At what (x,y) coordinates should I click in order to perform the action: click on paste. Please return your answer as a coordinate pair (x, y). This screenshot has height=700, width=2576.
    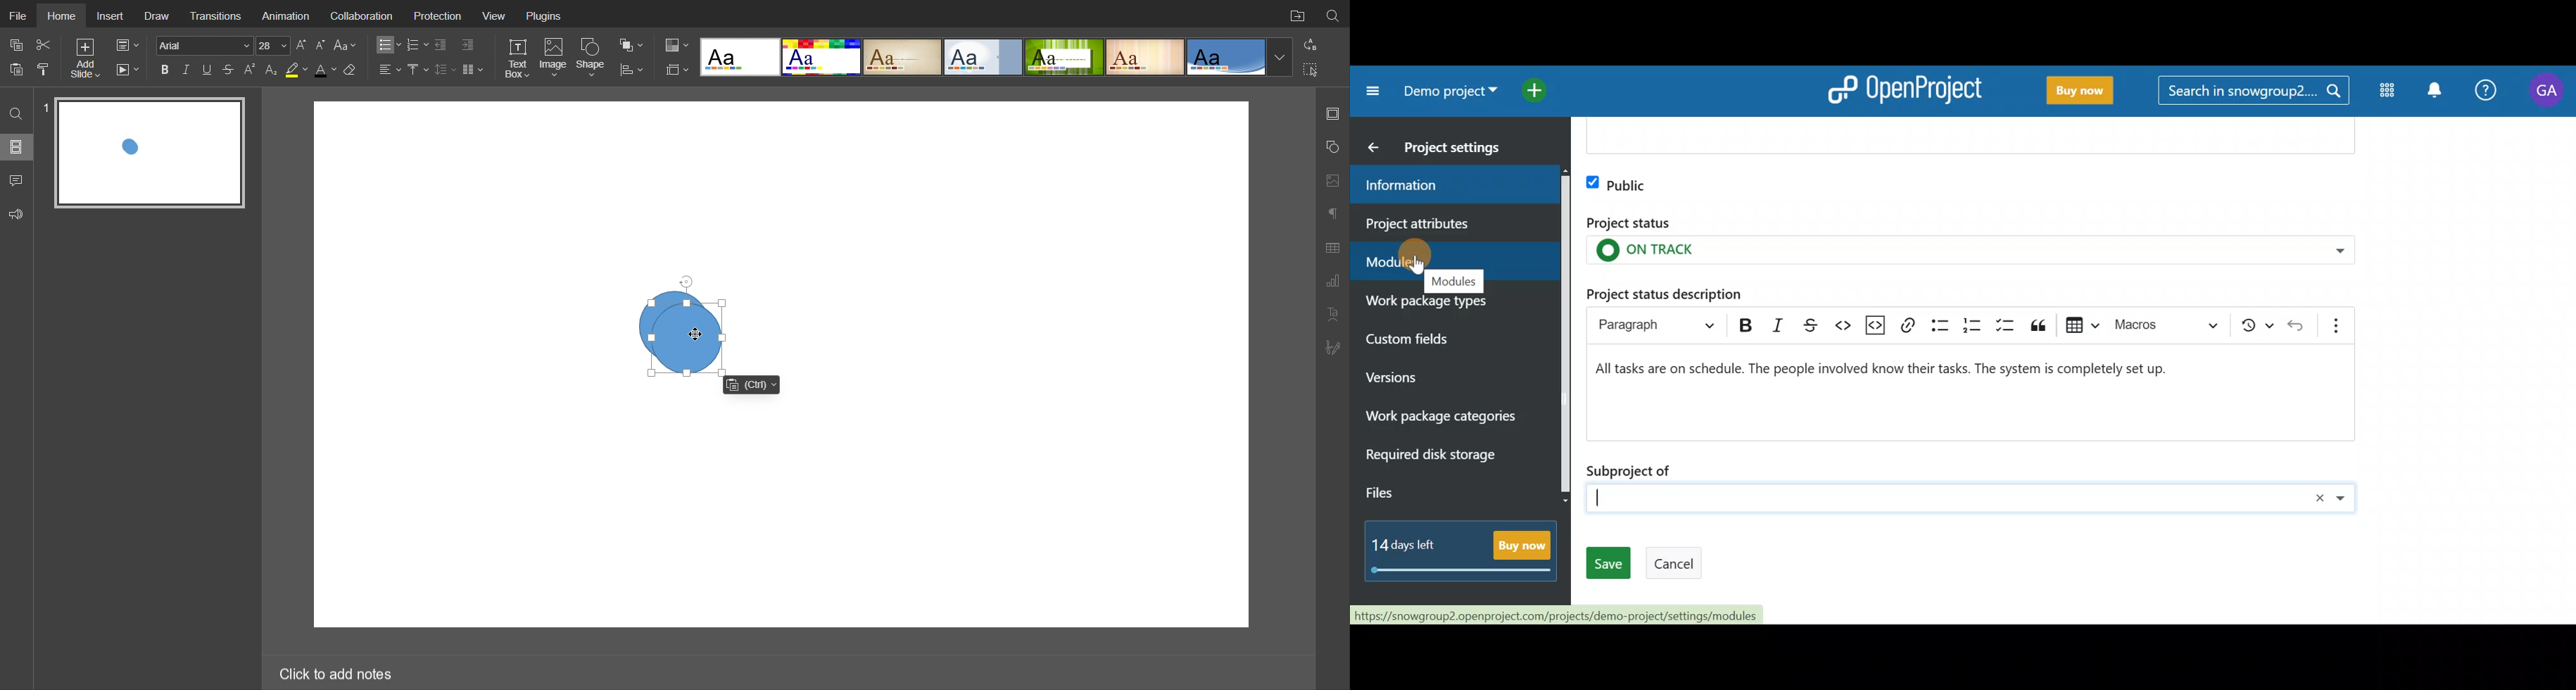
    Looking at the image, I should click on (751, 384).